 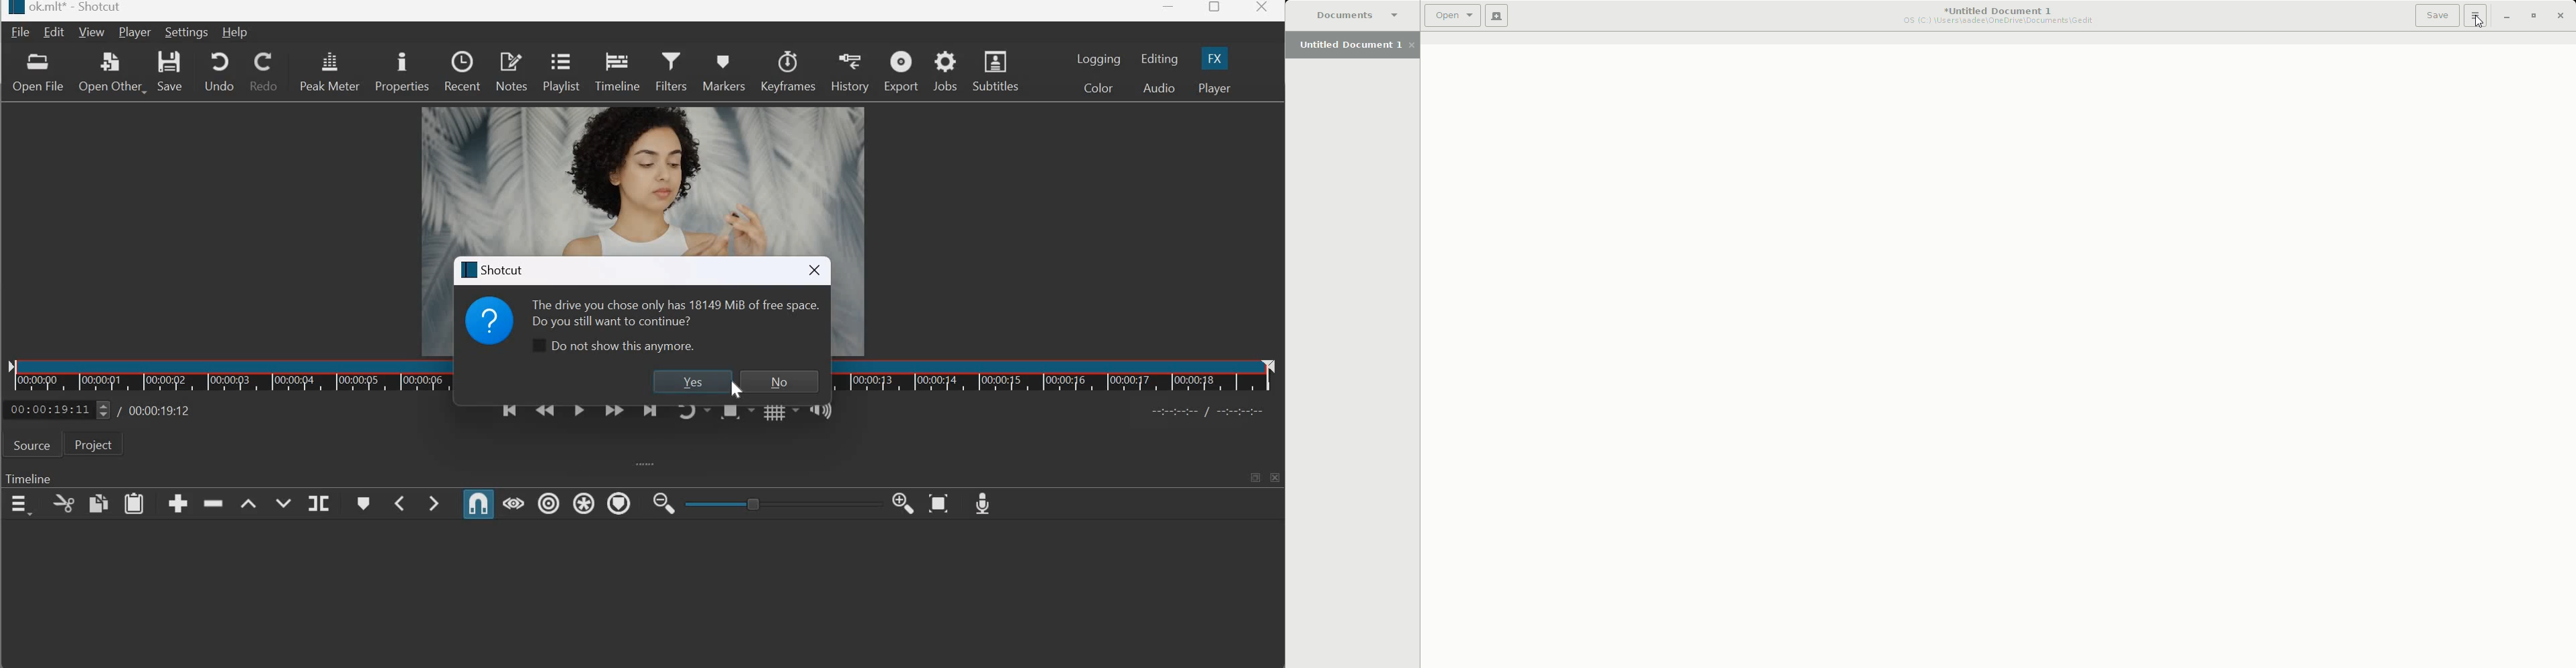 What do you see at coordinates (548, 503) in the screenshot?
I see `Ripple` at bounding box center [548, 503].